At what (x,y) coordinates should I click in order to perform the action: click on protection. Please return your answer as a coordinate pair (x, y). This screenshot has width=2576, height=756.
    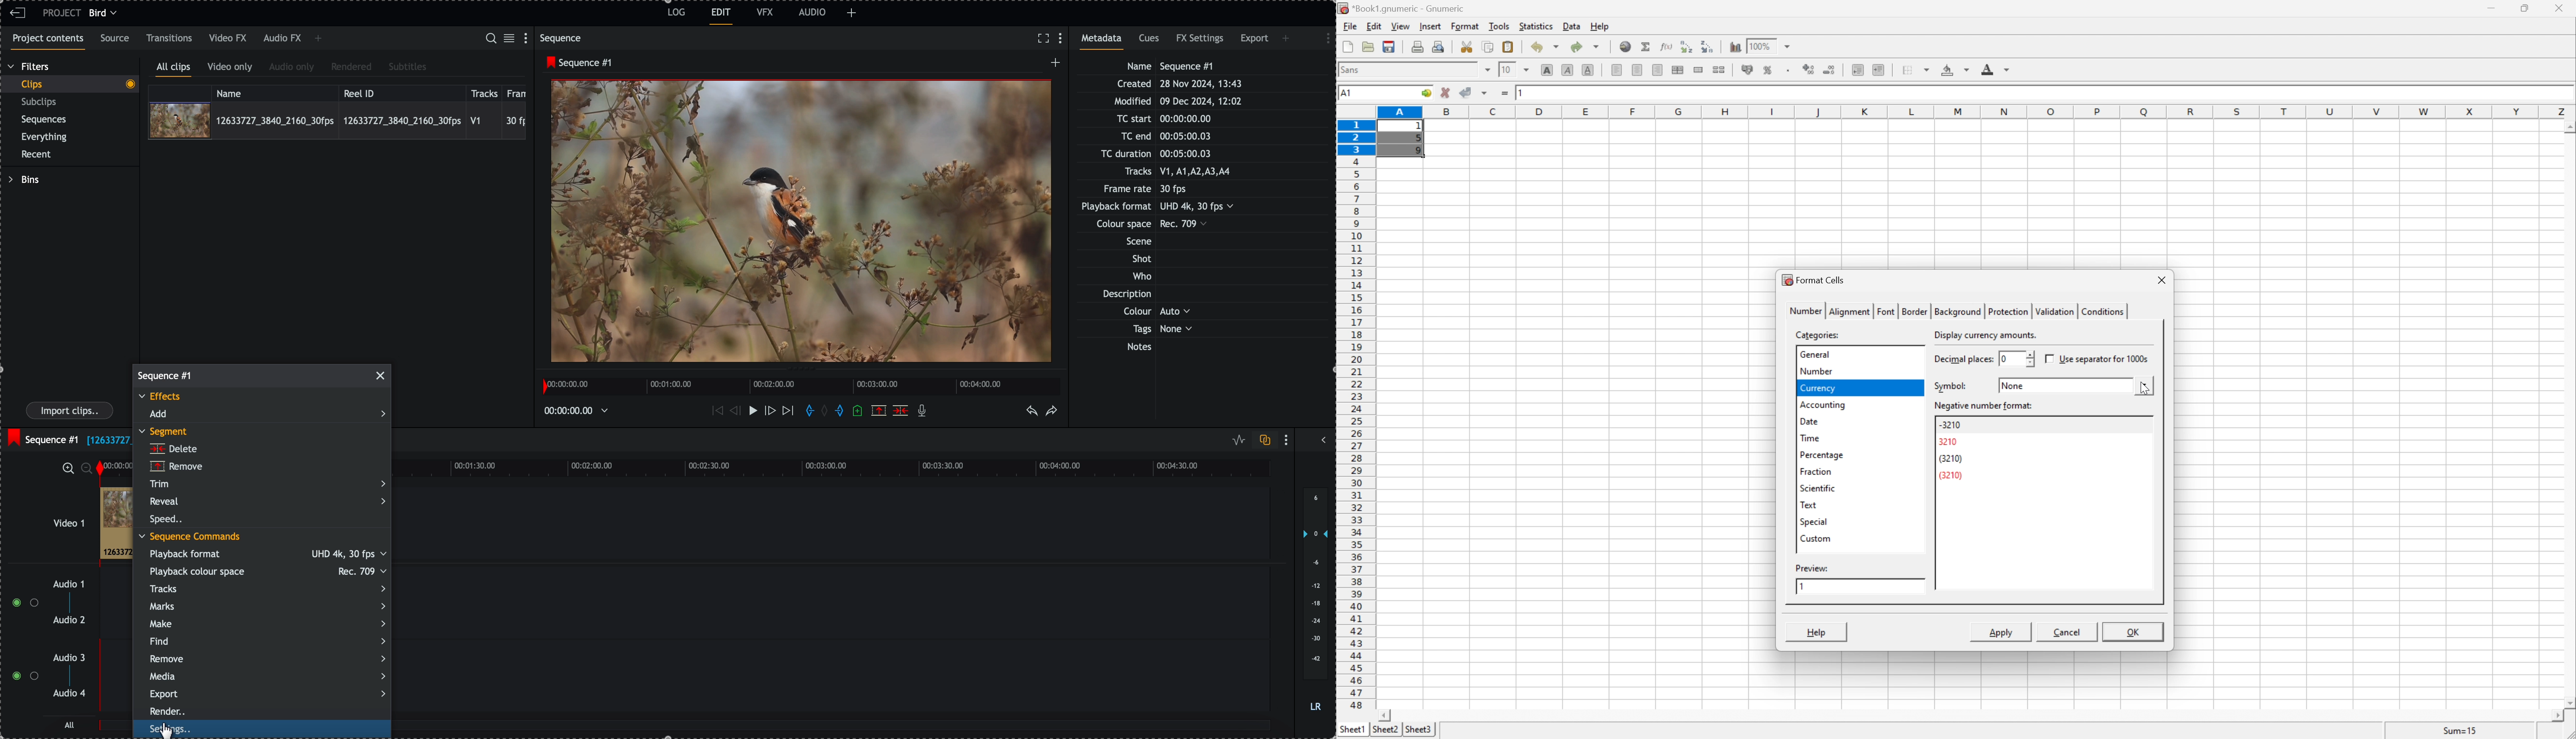
    Looking at the image, I should click on (2006, 311).